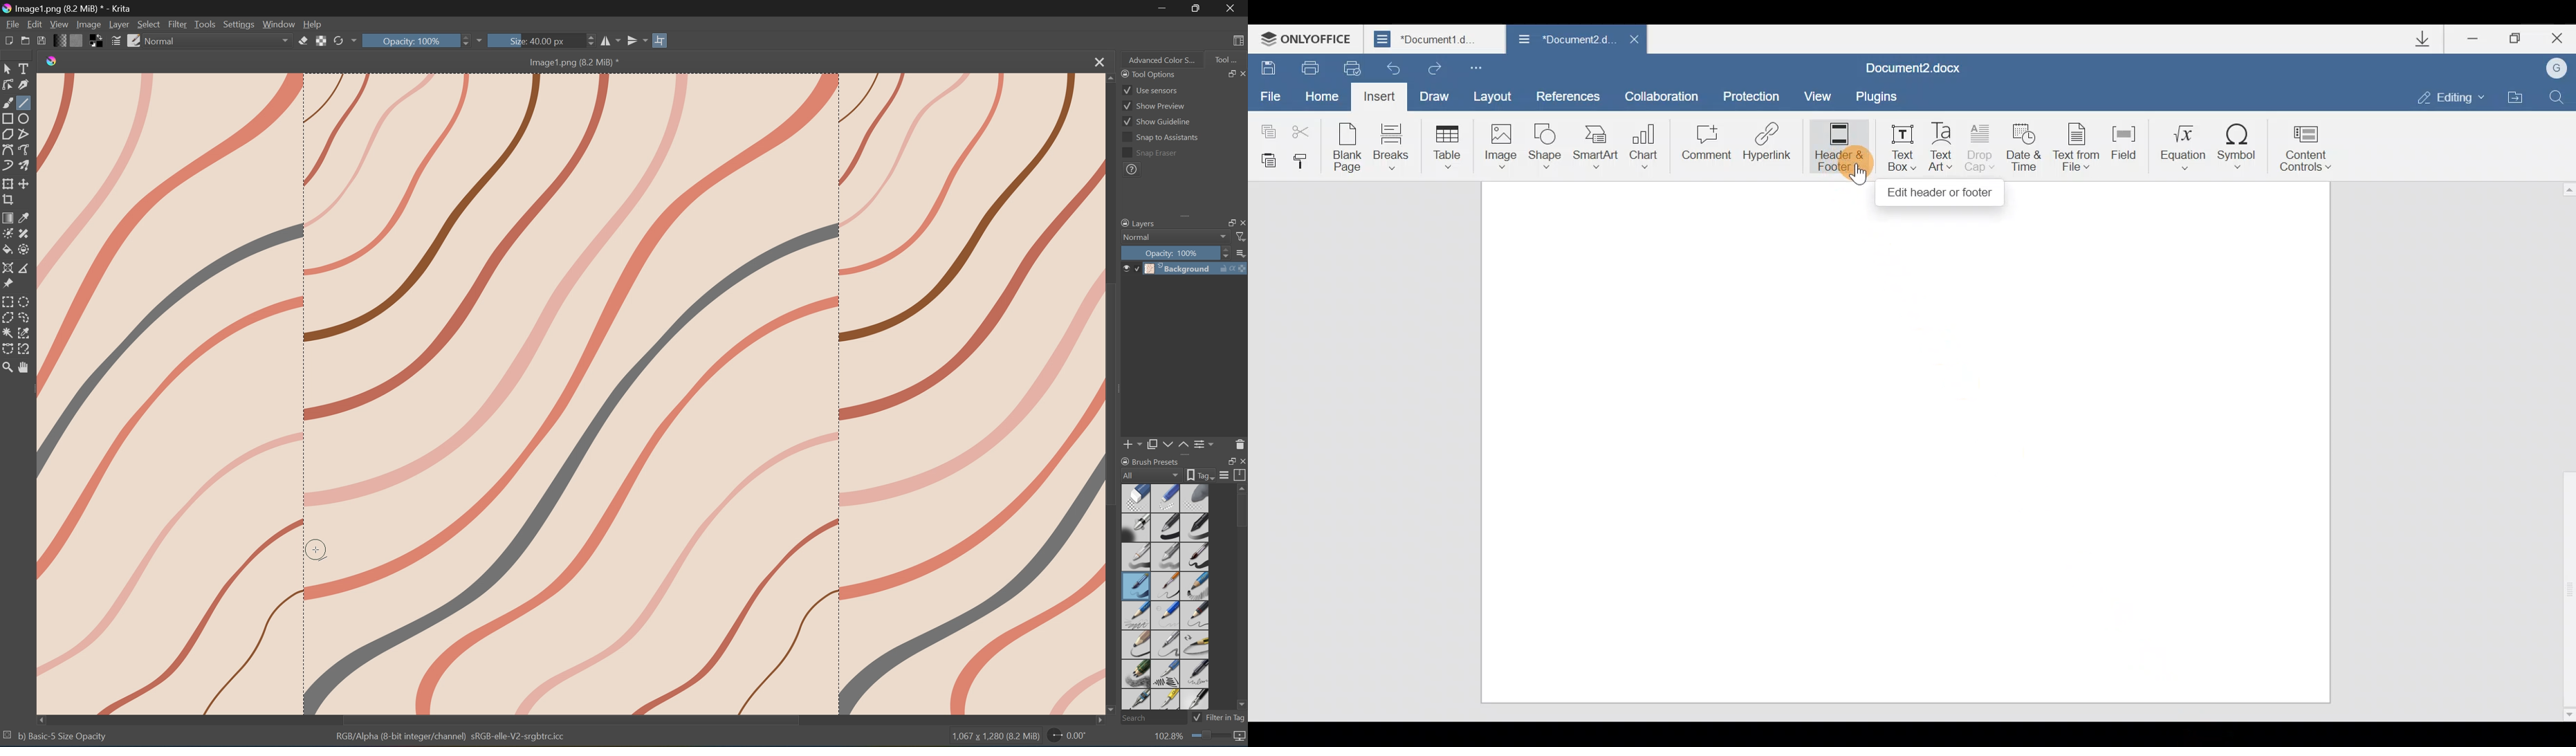  Describe the element at coordinates (1444, 146) in the screenshot. I see `Table` at that location.